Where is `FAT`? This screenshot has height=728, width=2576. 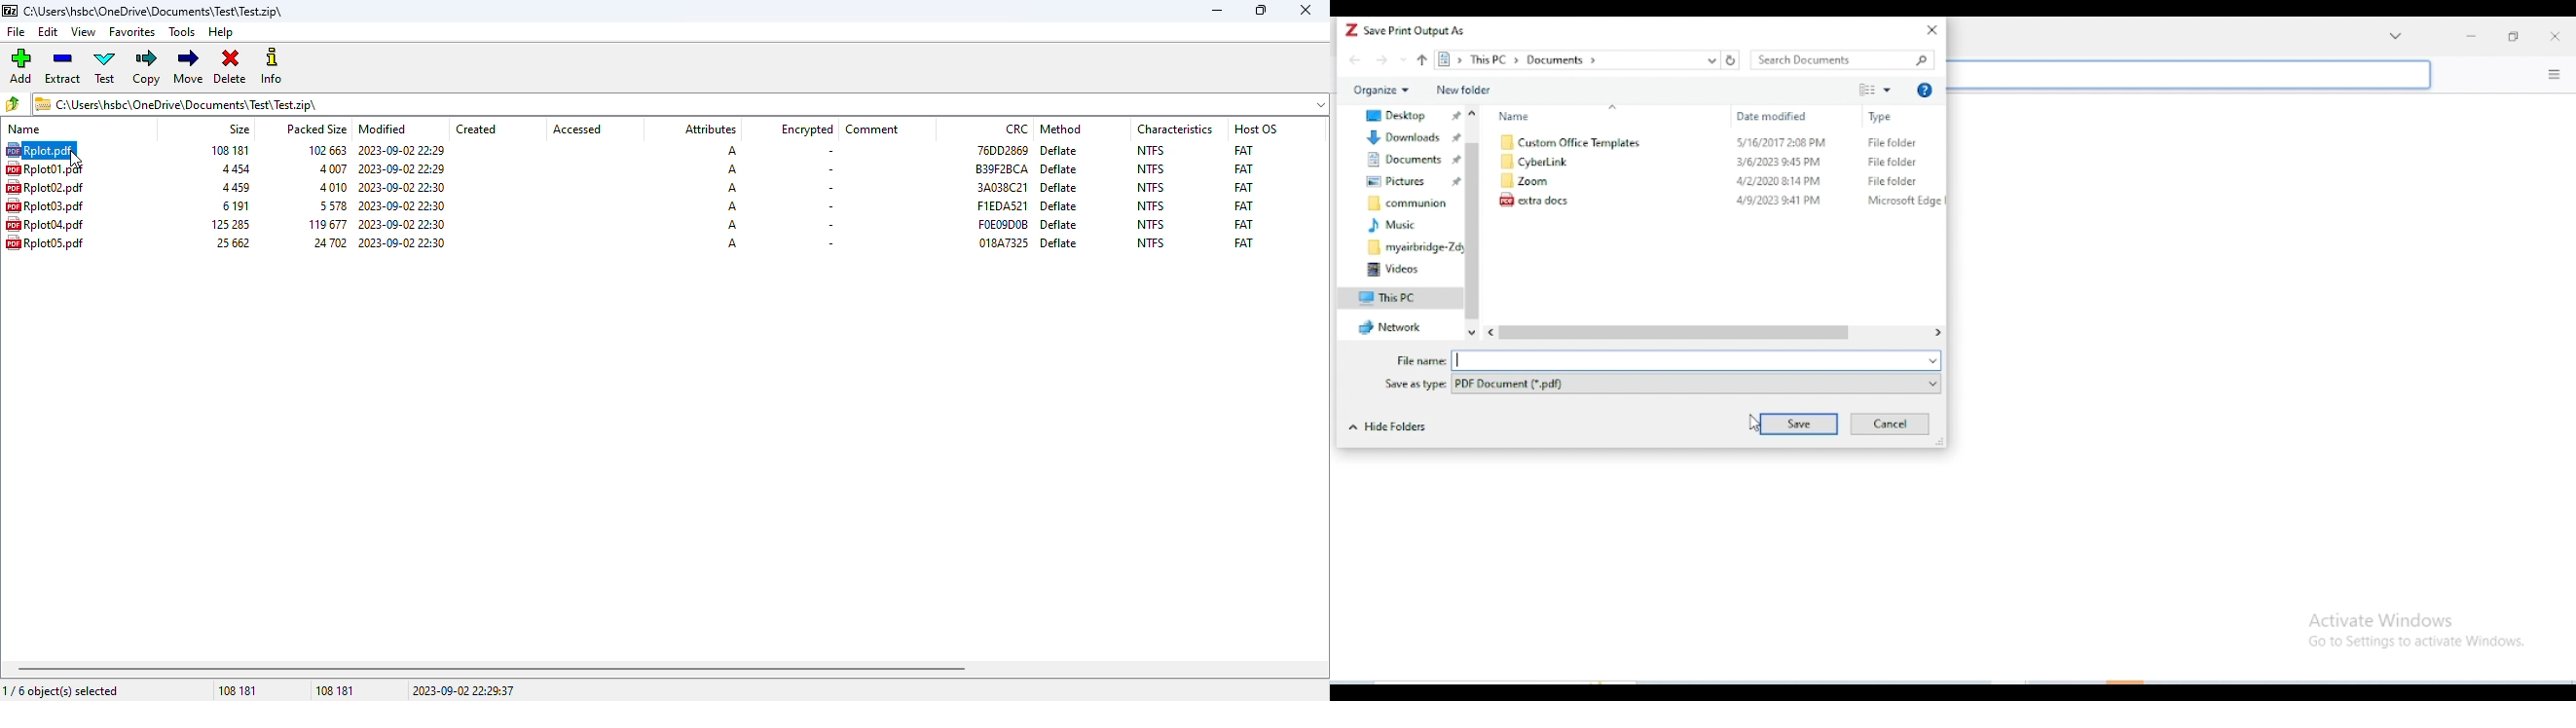 FAT is located at coordinates (1243, 149).